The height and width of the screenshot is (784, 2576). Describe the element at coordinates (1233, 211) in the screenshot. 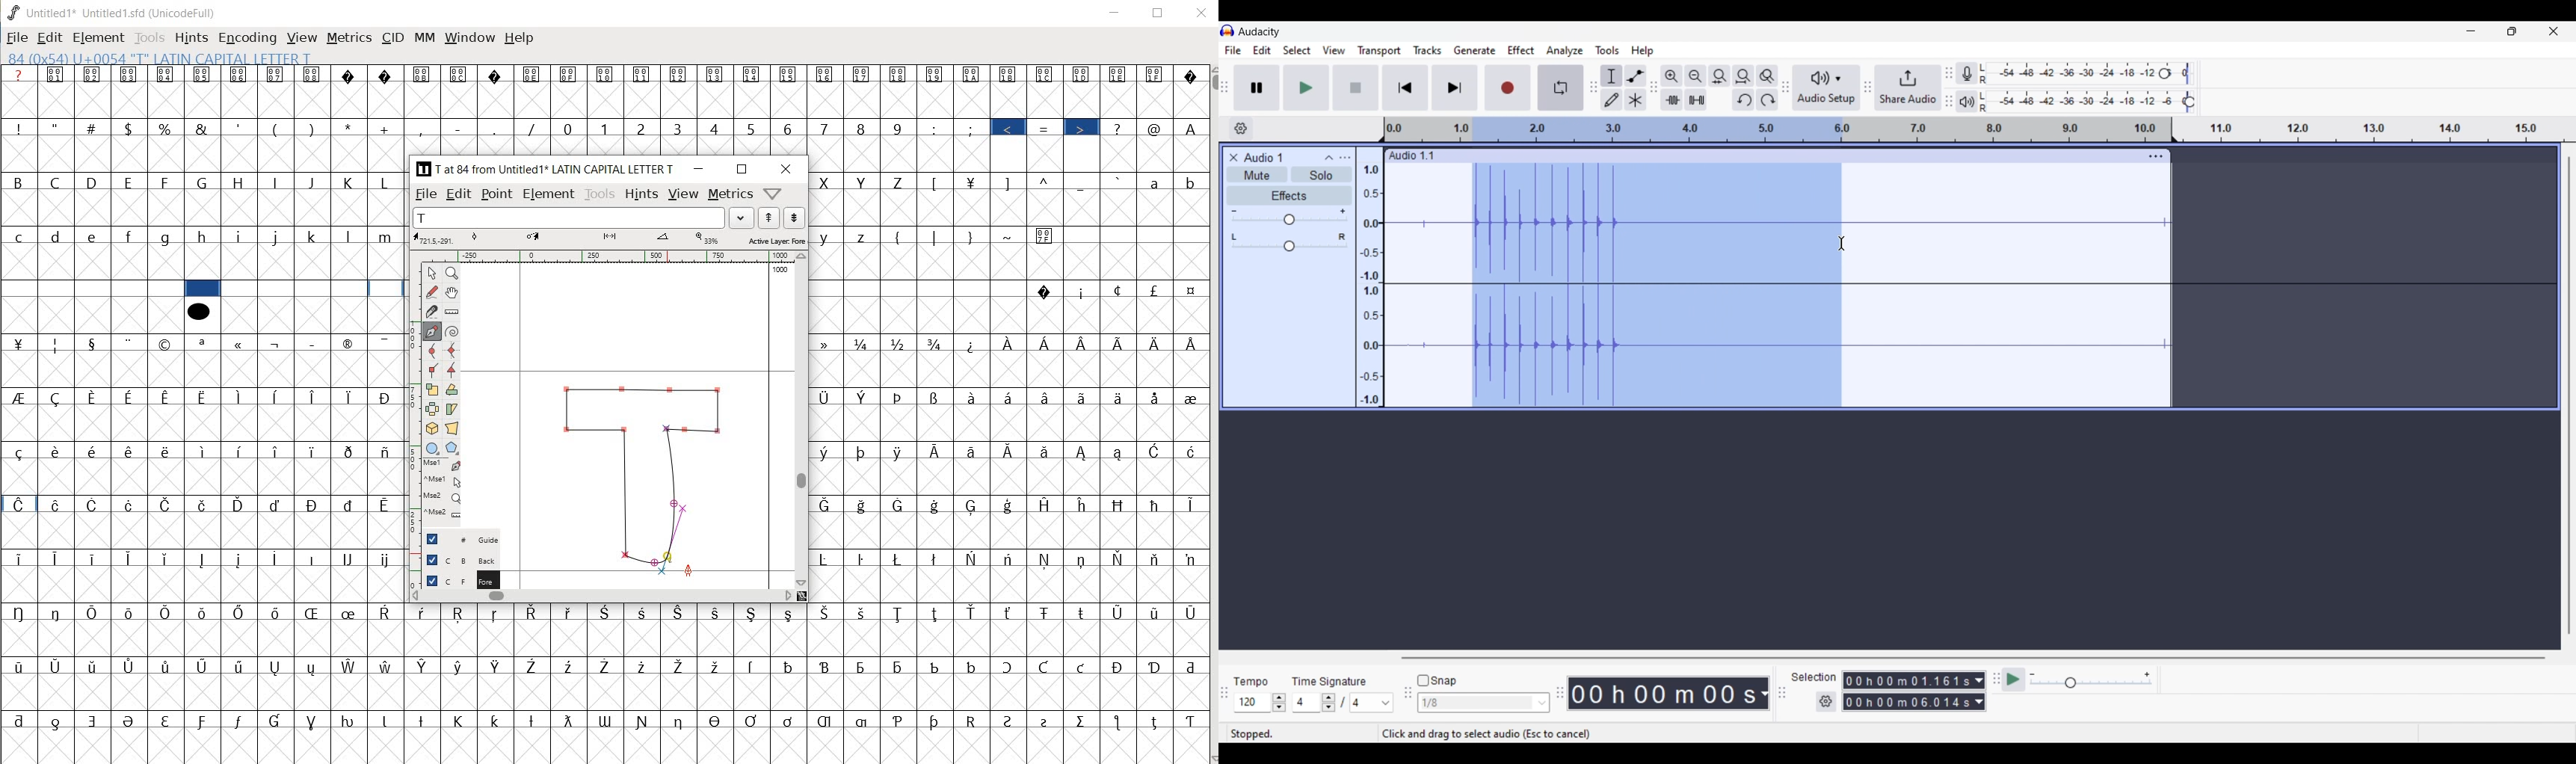

I see `Minimum gain` at that location.